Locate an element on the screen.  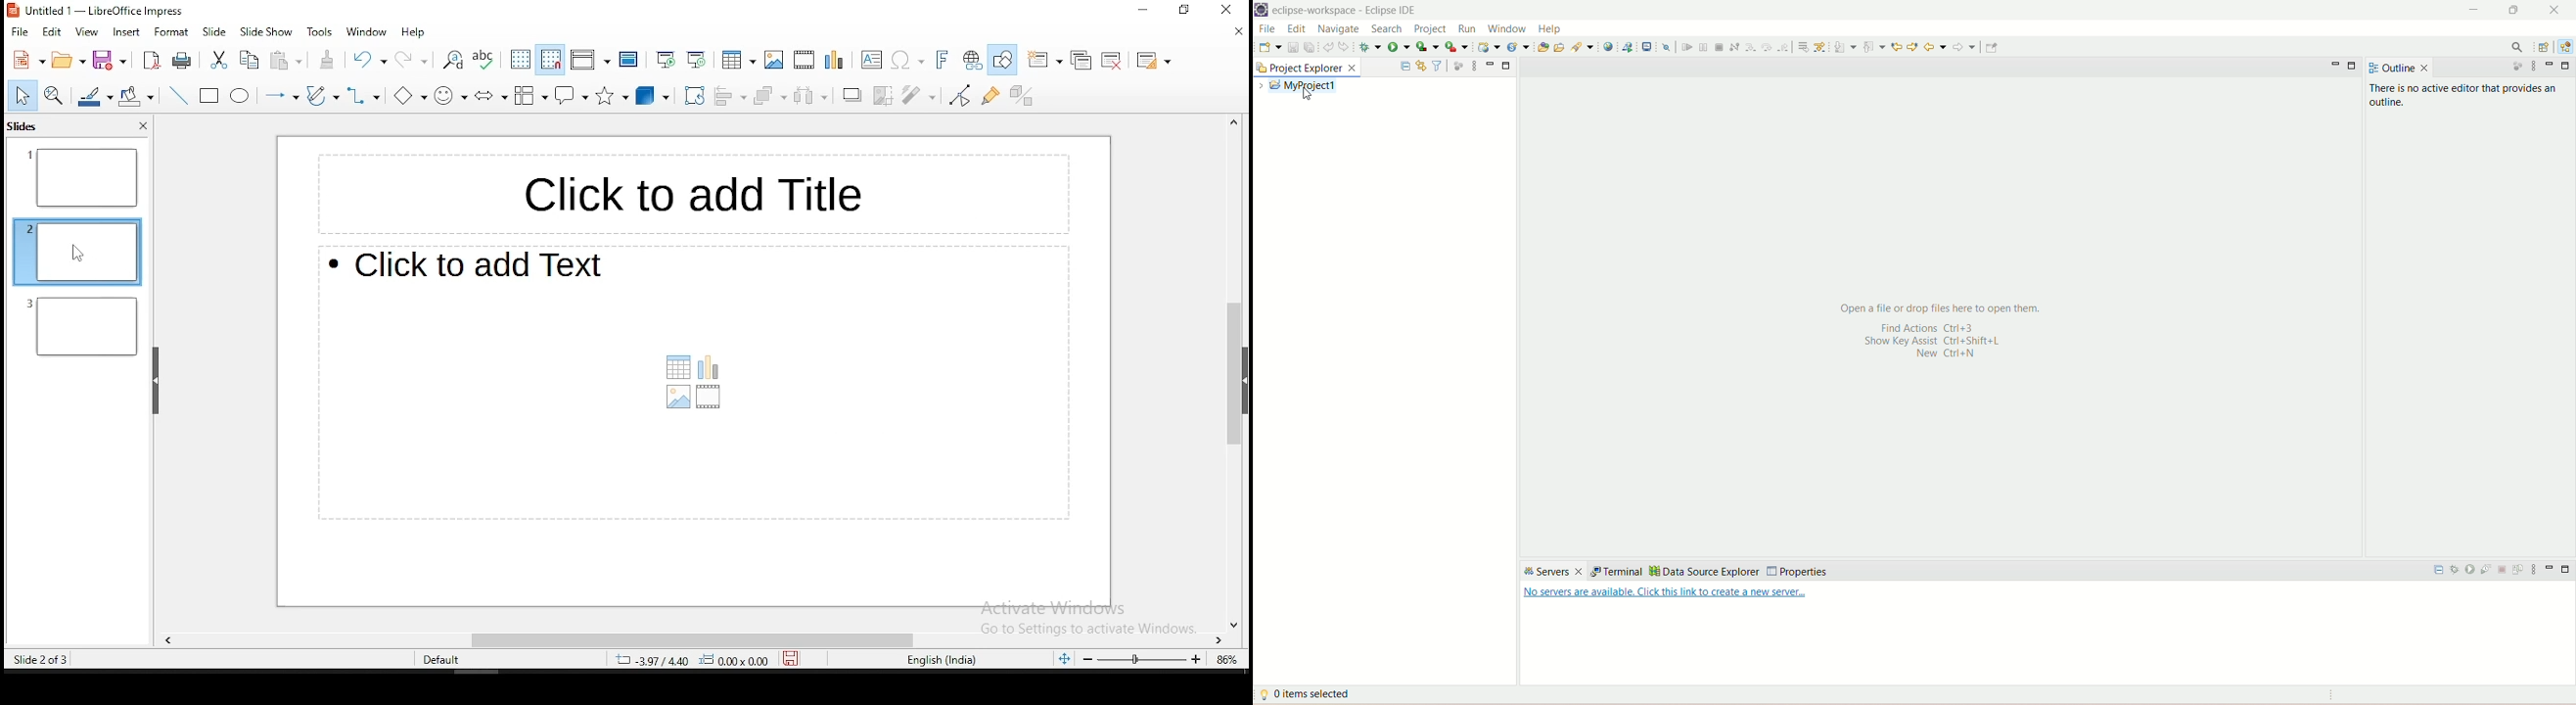
redo is located at coordinates (412, 58).